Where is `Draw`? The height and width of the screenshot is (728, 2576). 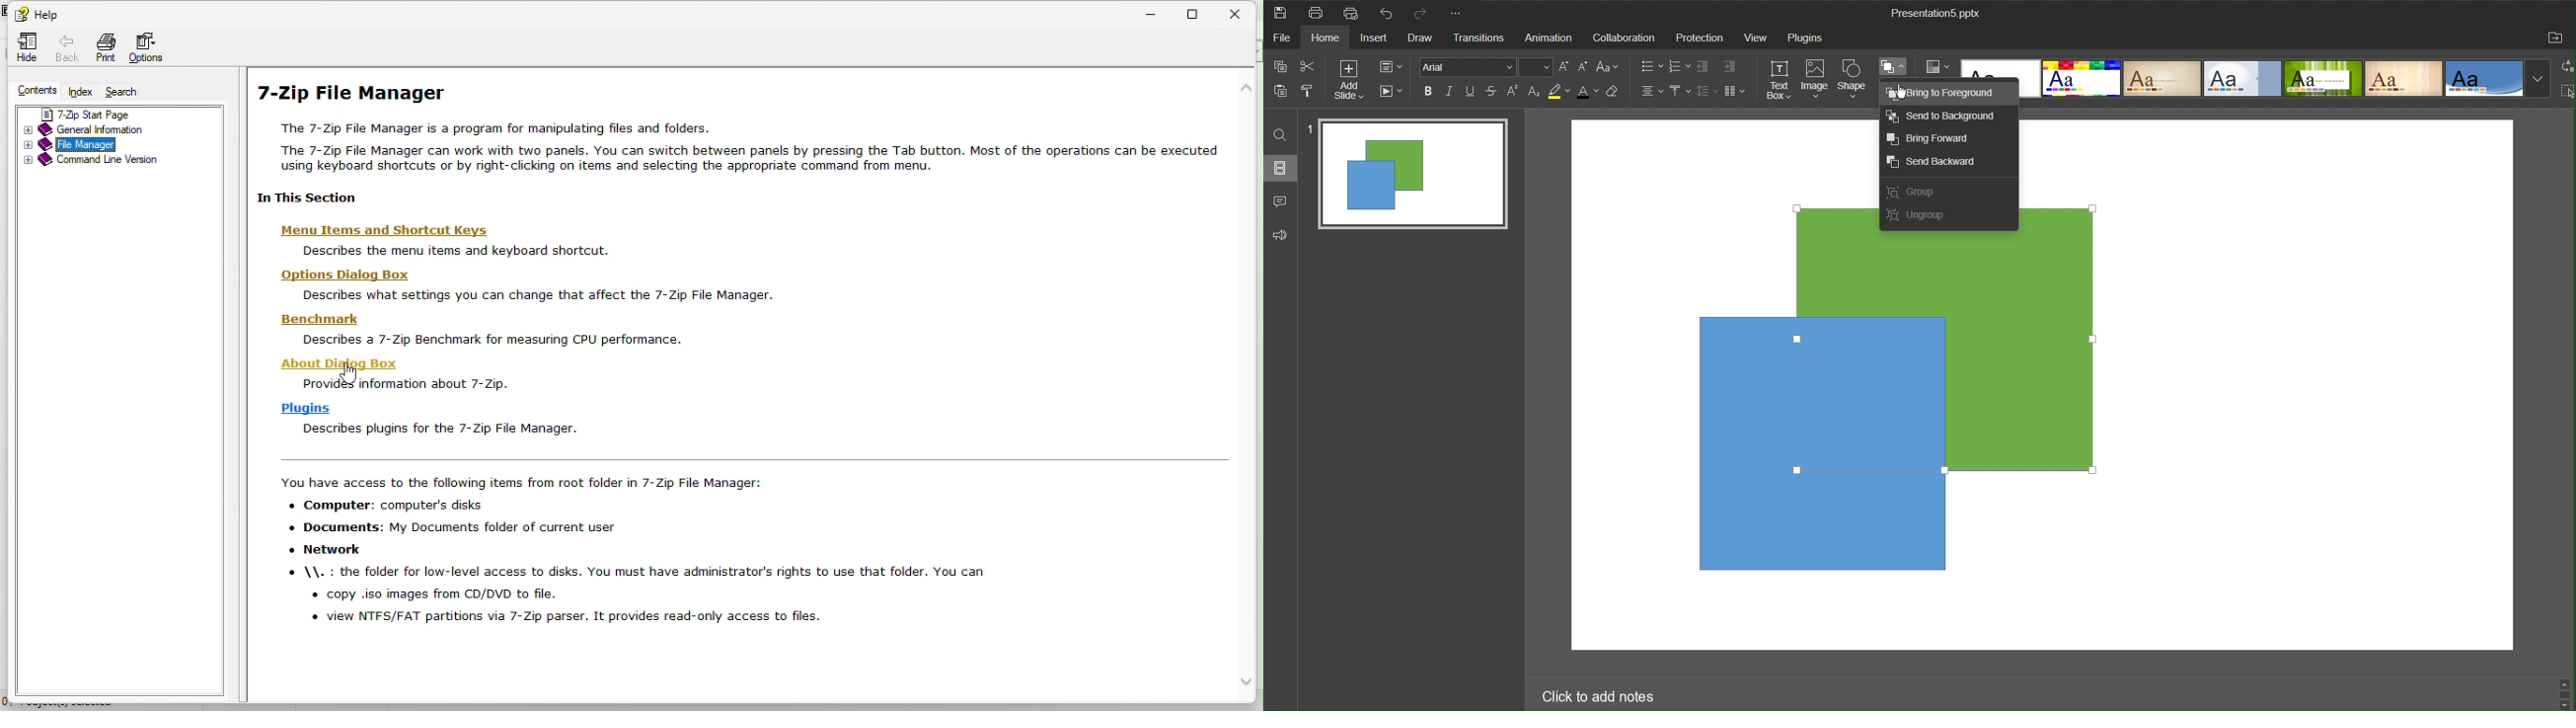 Draw is located at coordinates (1425, 39).